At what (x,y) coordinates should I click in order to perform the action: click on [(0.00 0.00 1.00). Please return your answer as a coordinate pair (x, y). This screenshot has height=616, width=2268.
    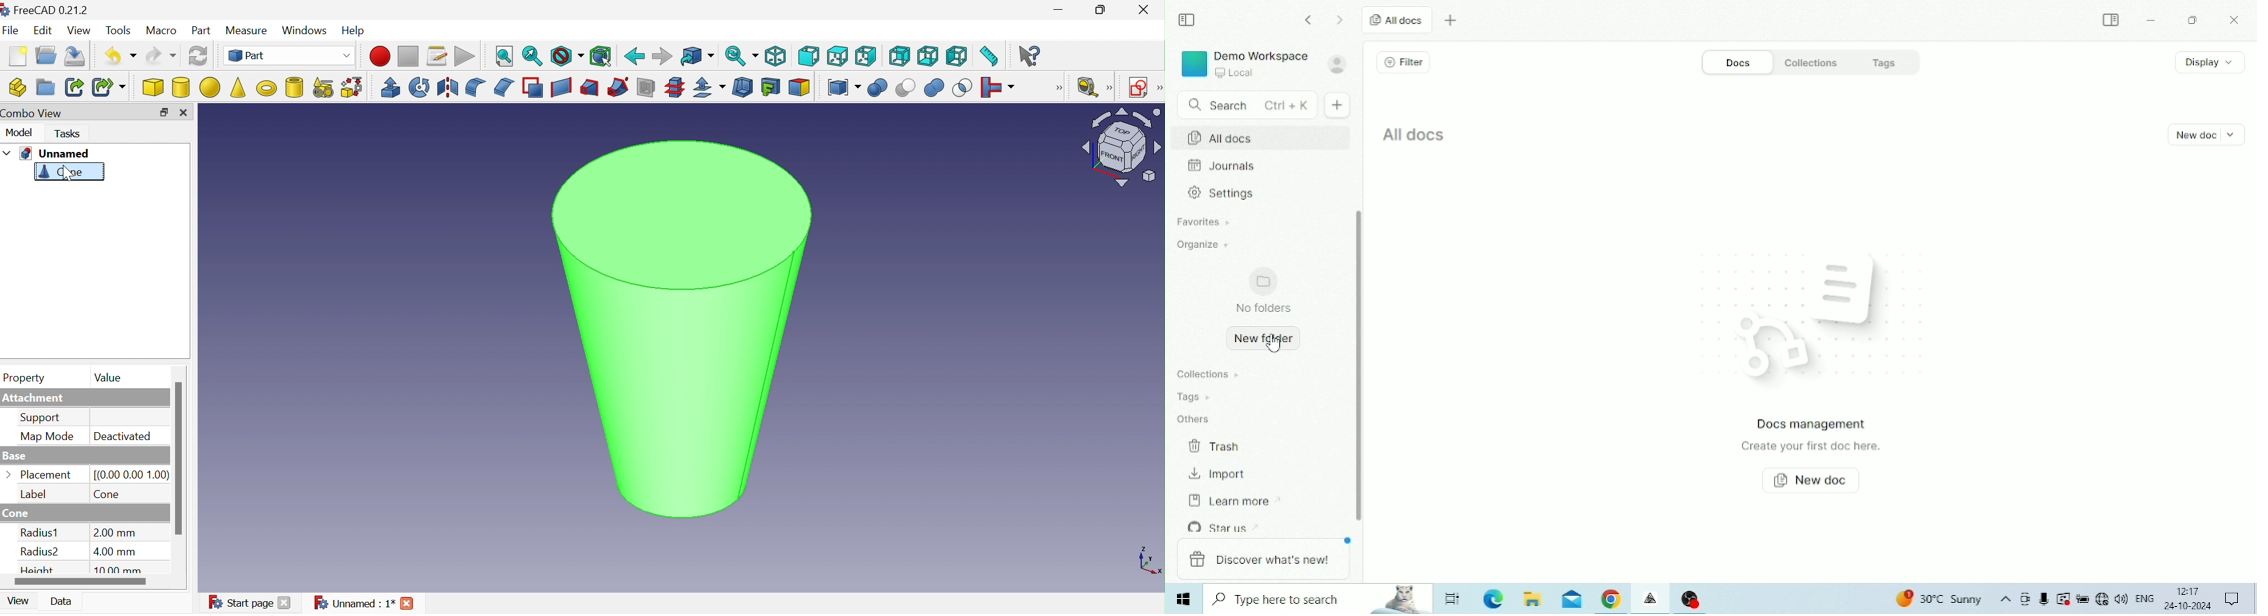
    Looking at the image, I should click on (132, 475).